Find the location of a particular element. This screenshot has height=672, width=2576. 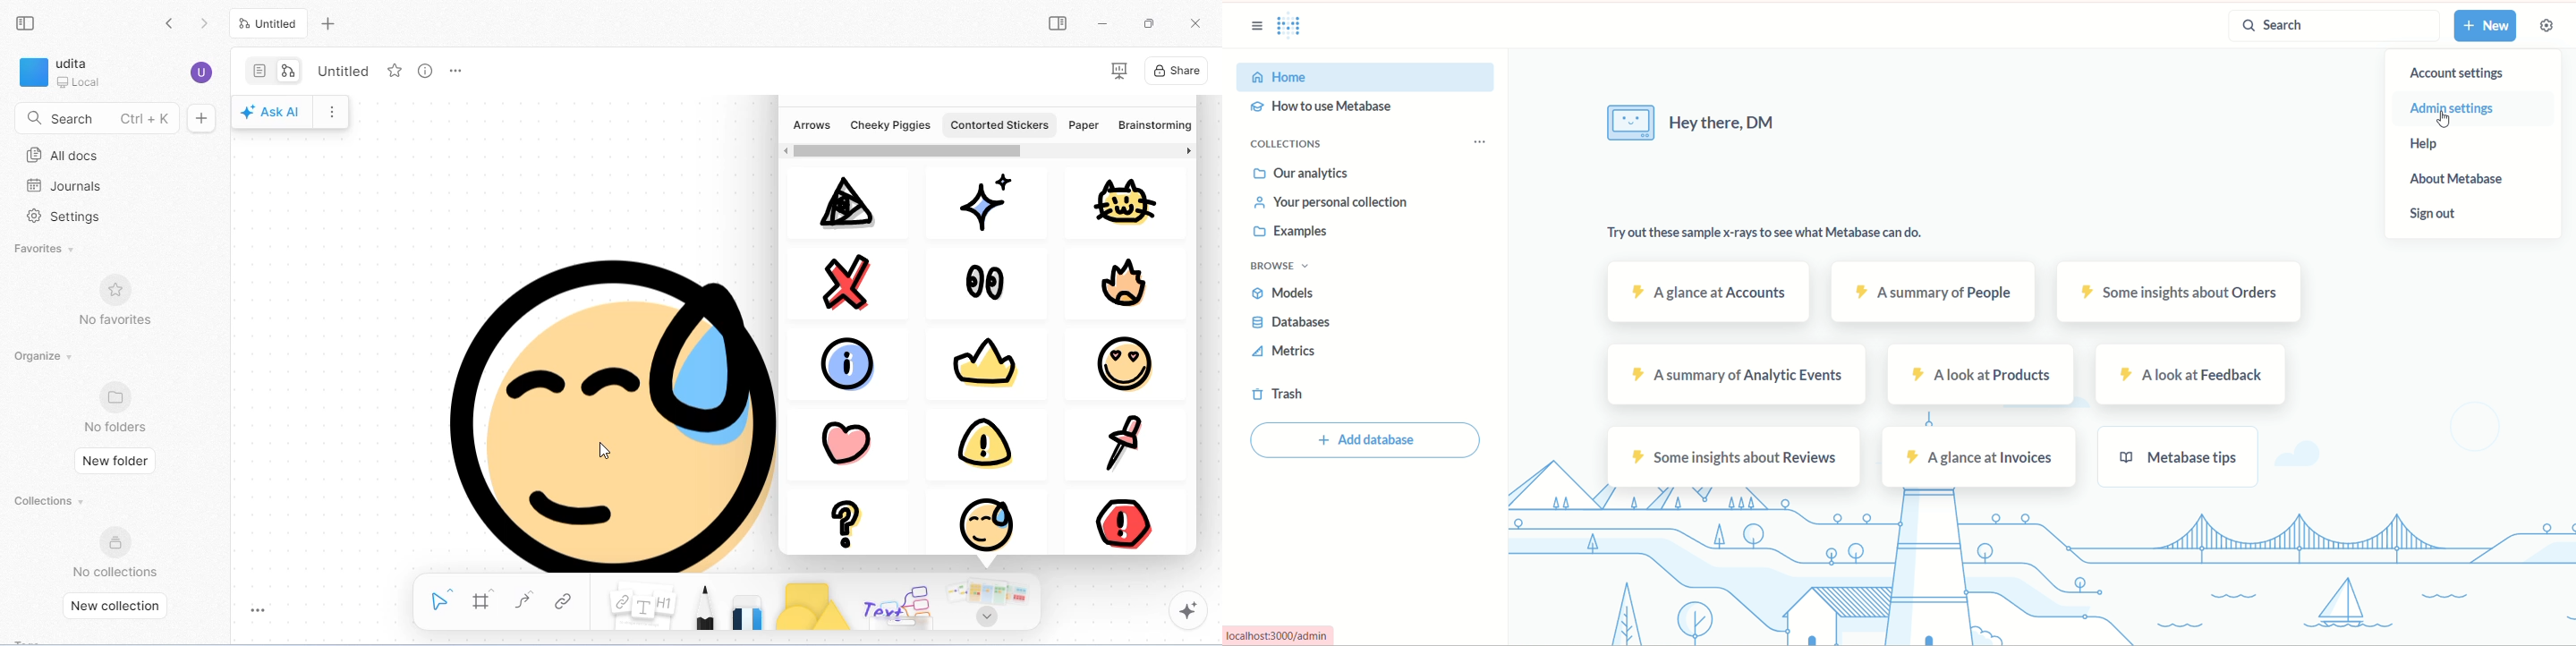

toggle zoom is located at coordinates (260, 609).